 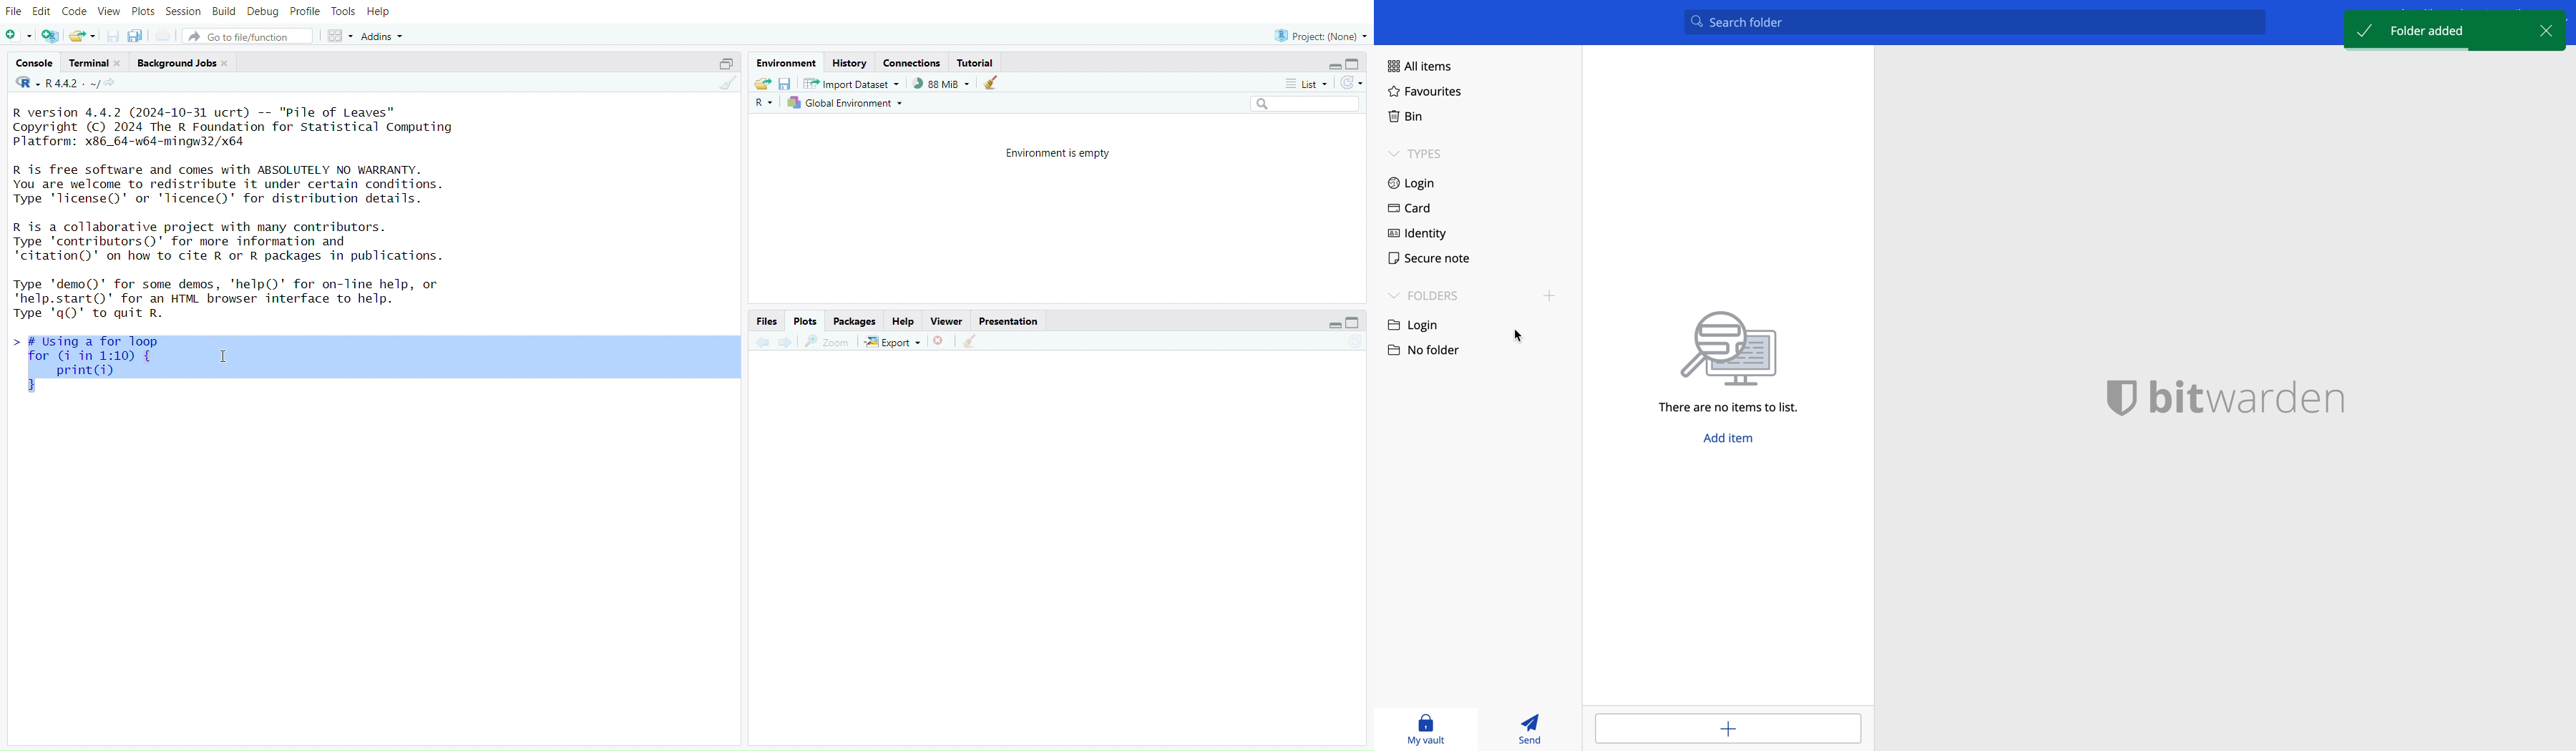 I want to click on 88mib, so click(x=942, y=84).